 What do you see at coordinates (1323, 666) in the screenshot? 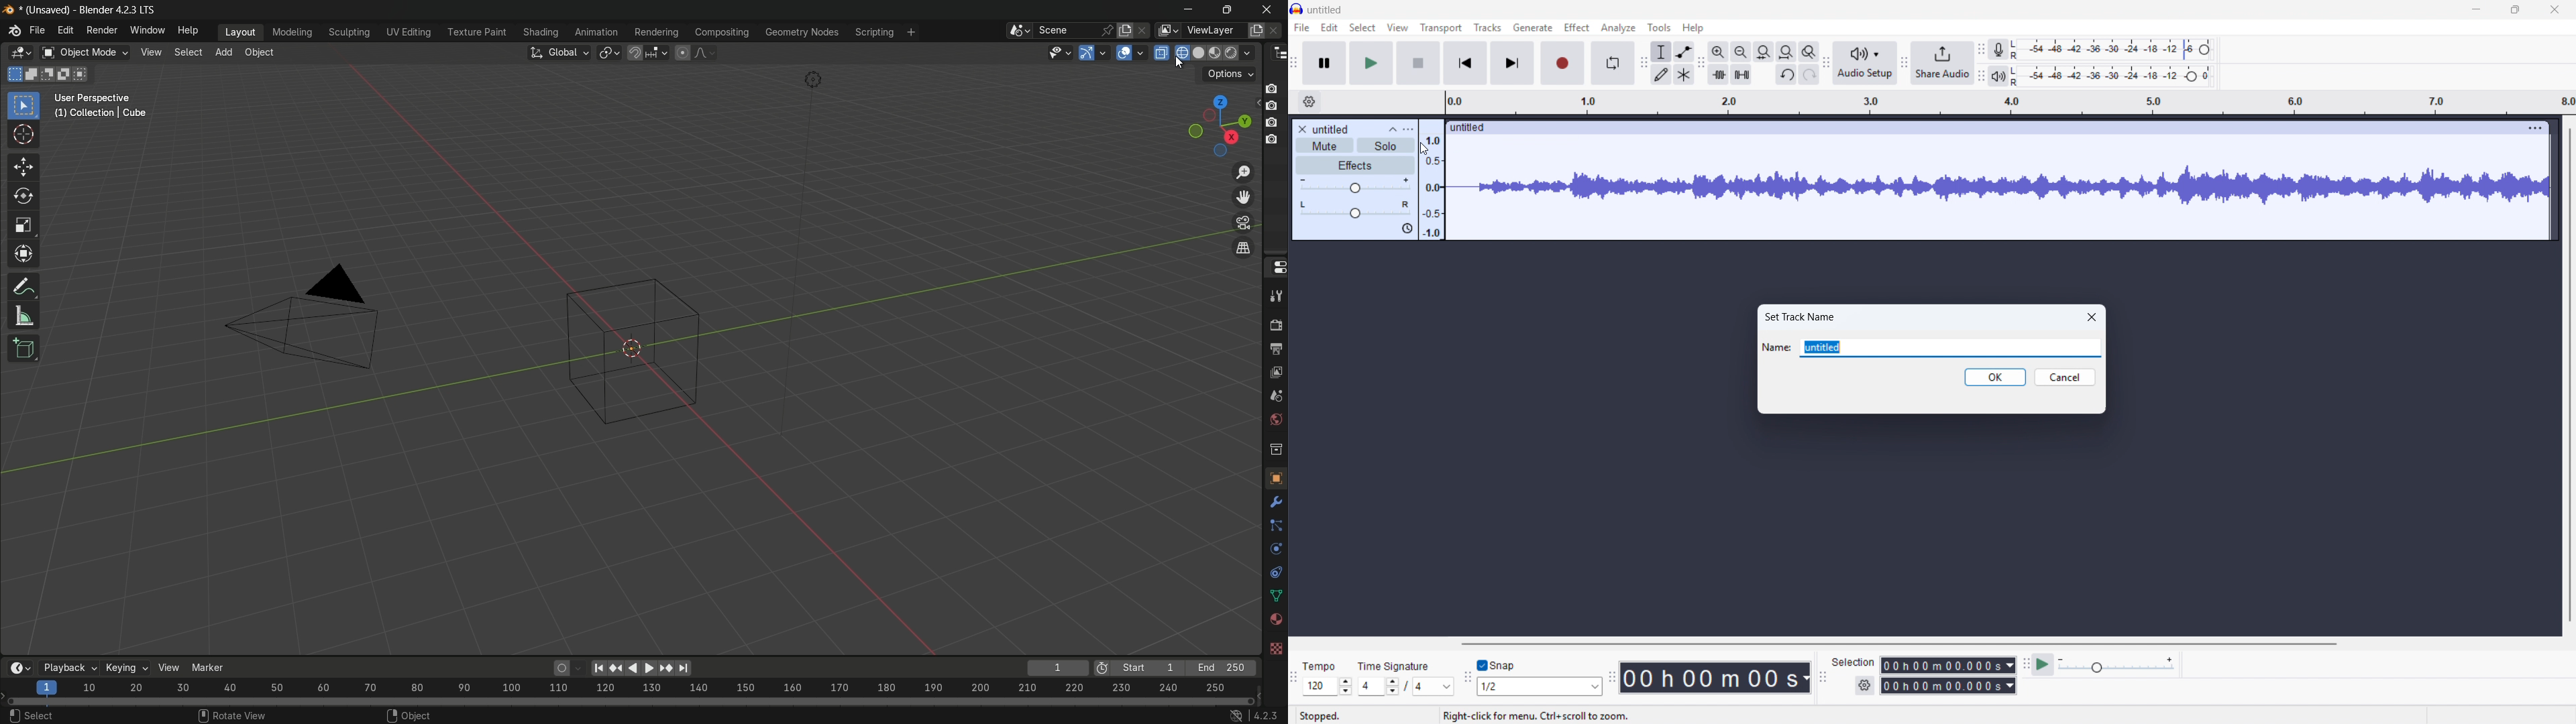
I see `Tempo` at bounding box center [1323, 666].